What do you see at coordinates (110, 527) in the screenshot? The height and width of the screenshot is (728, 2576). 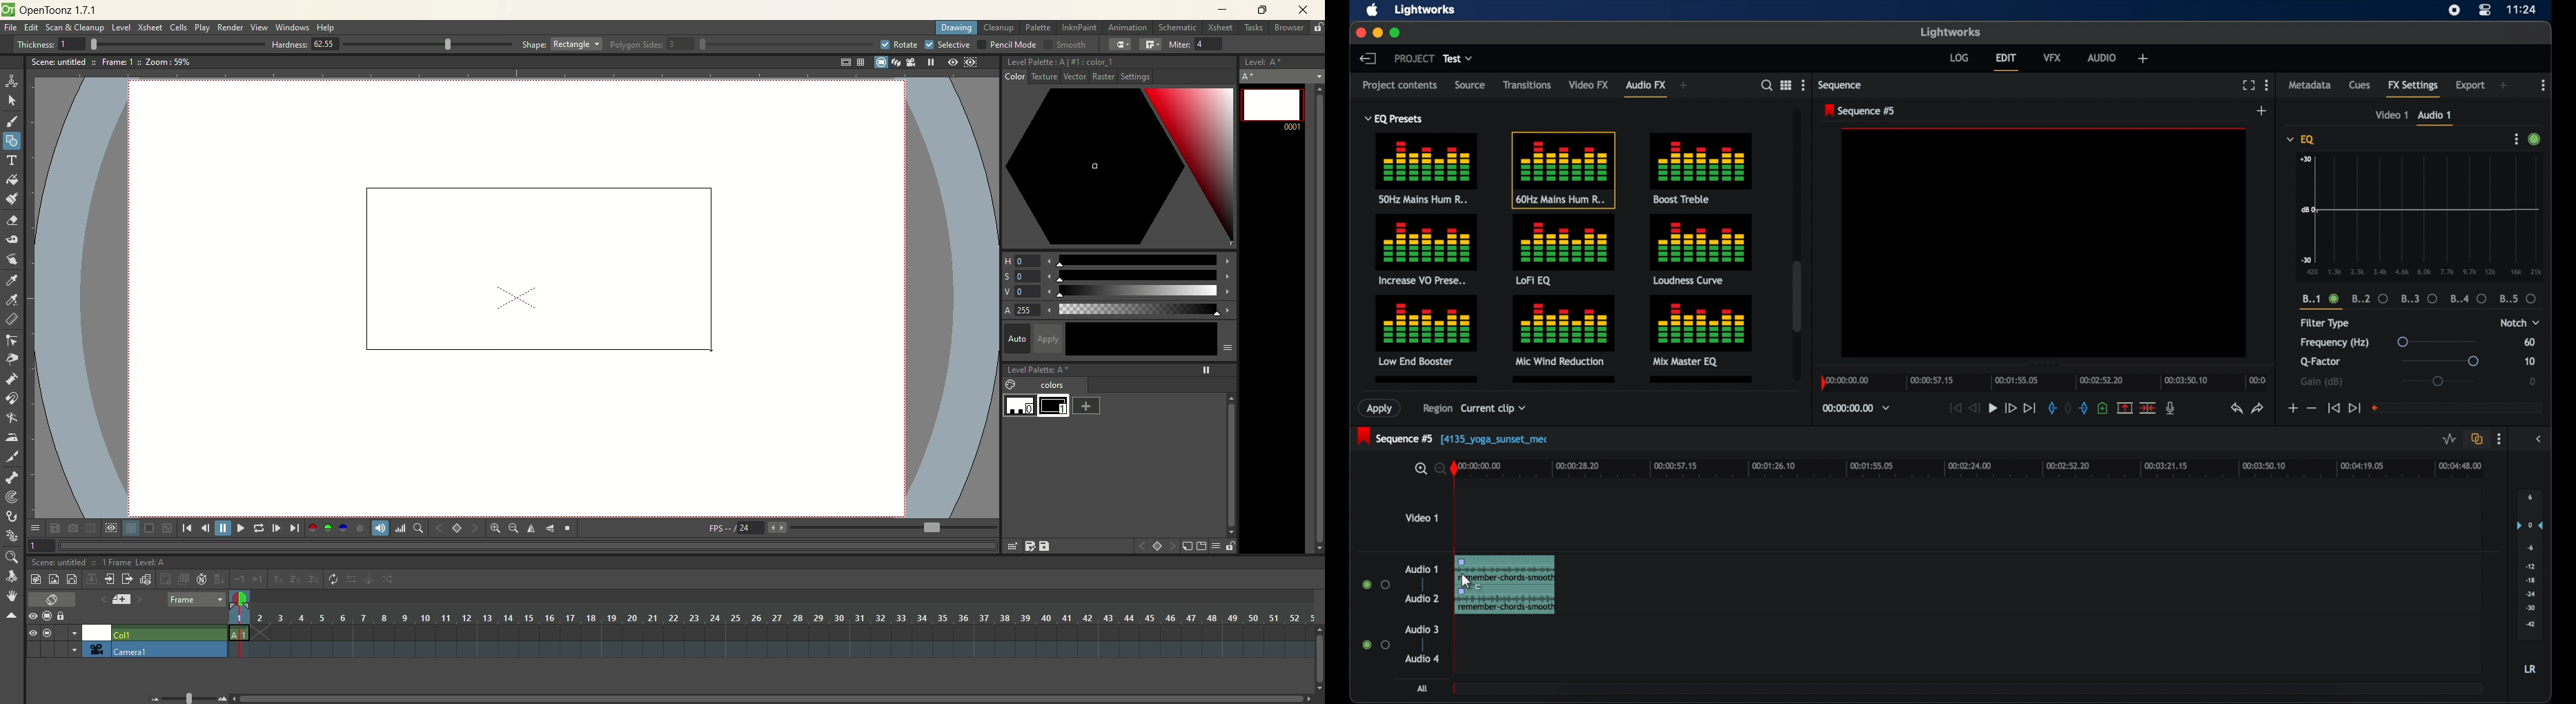 I see `define sub-camera` at bounding box center [110, 527].